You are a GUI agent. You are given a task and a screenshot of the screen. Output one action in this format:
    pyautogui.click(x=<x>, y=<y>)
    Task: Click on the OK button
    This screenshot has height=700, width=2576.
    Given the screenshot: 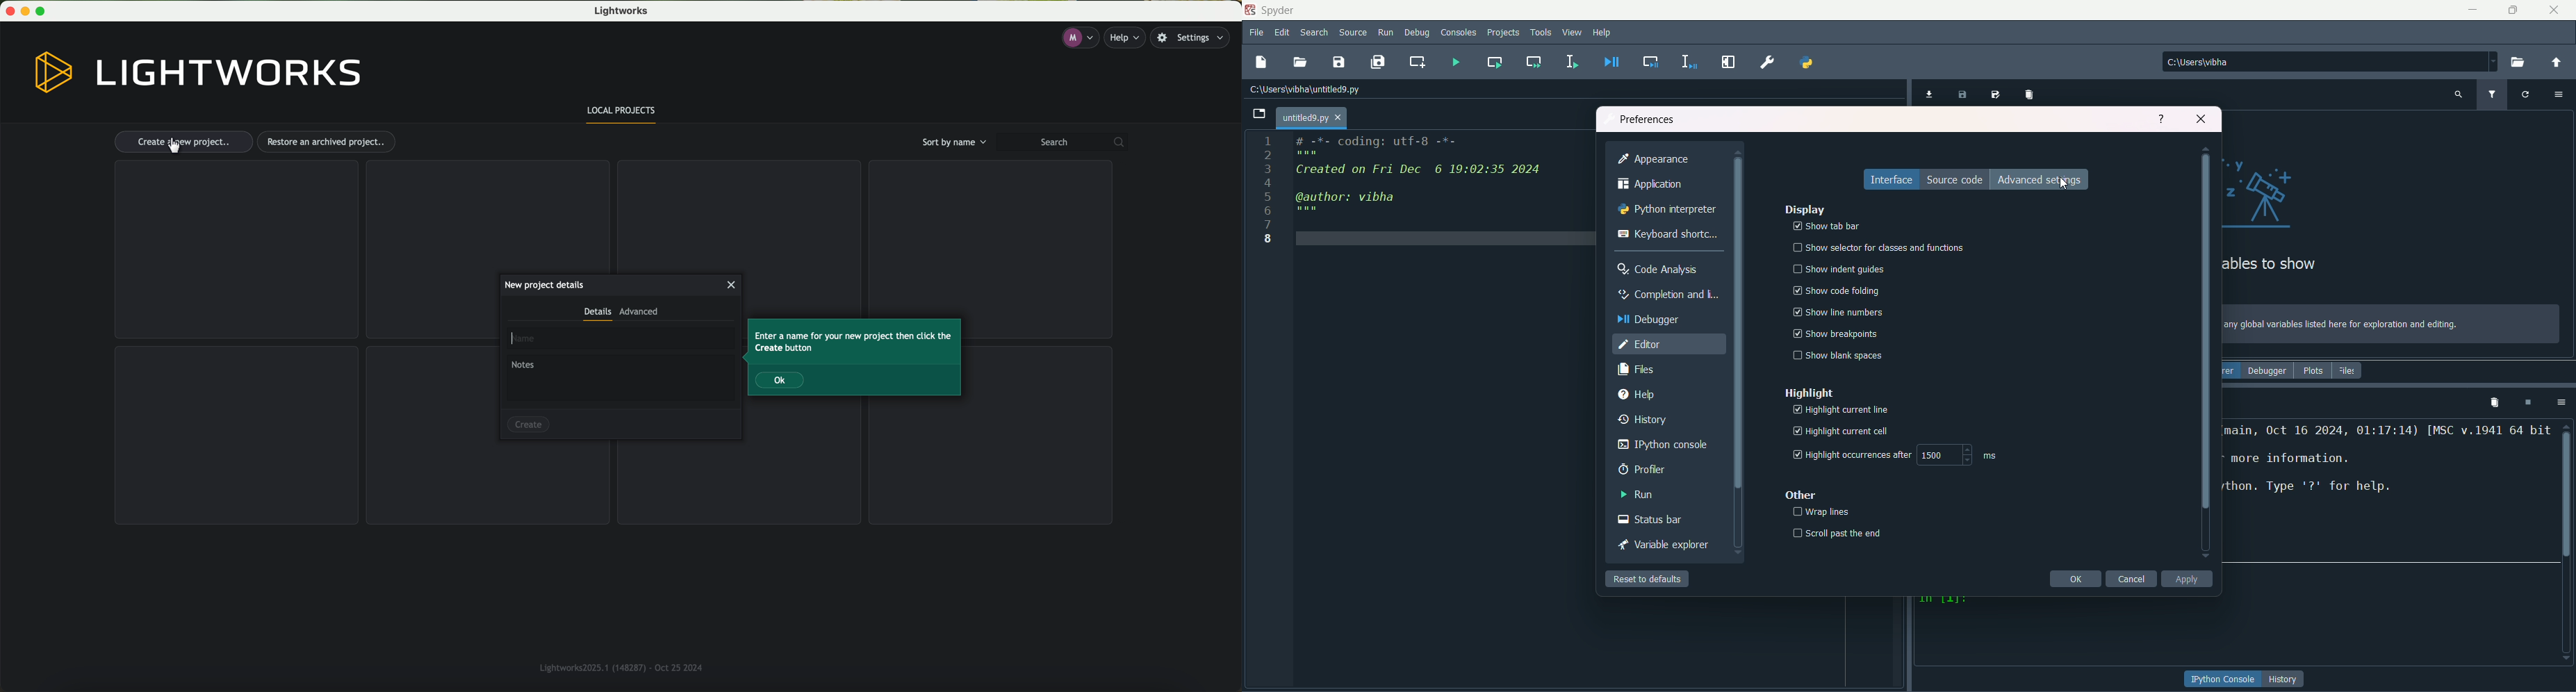 What is the action you would take?
    pyautogui.click(x=780, y=380)
    